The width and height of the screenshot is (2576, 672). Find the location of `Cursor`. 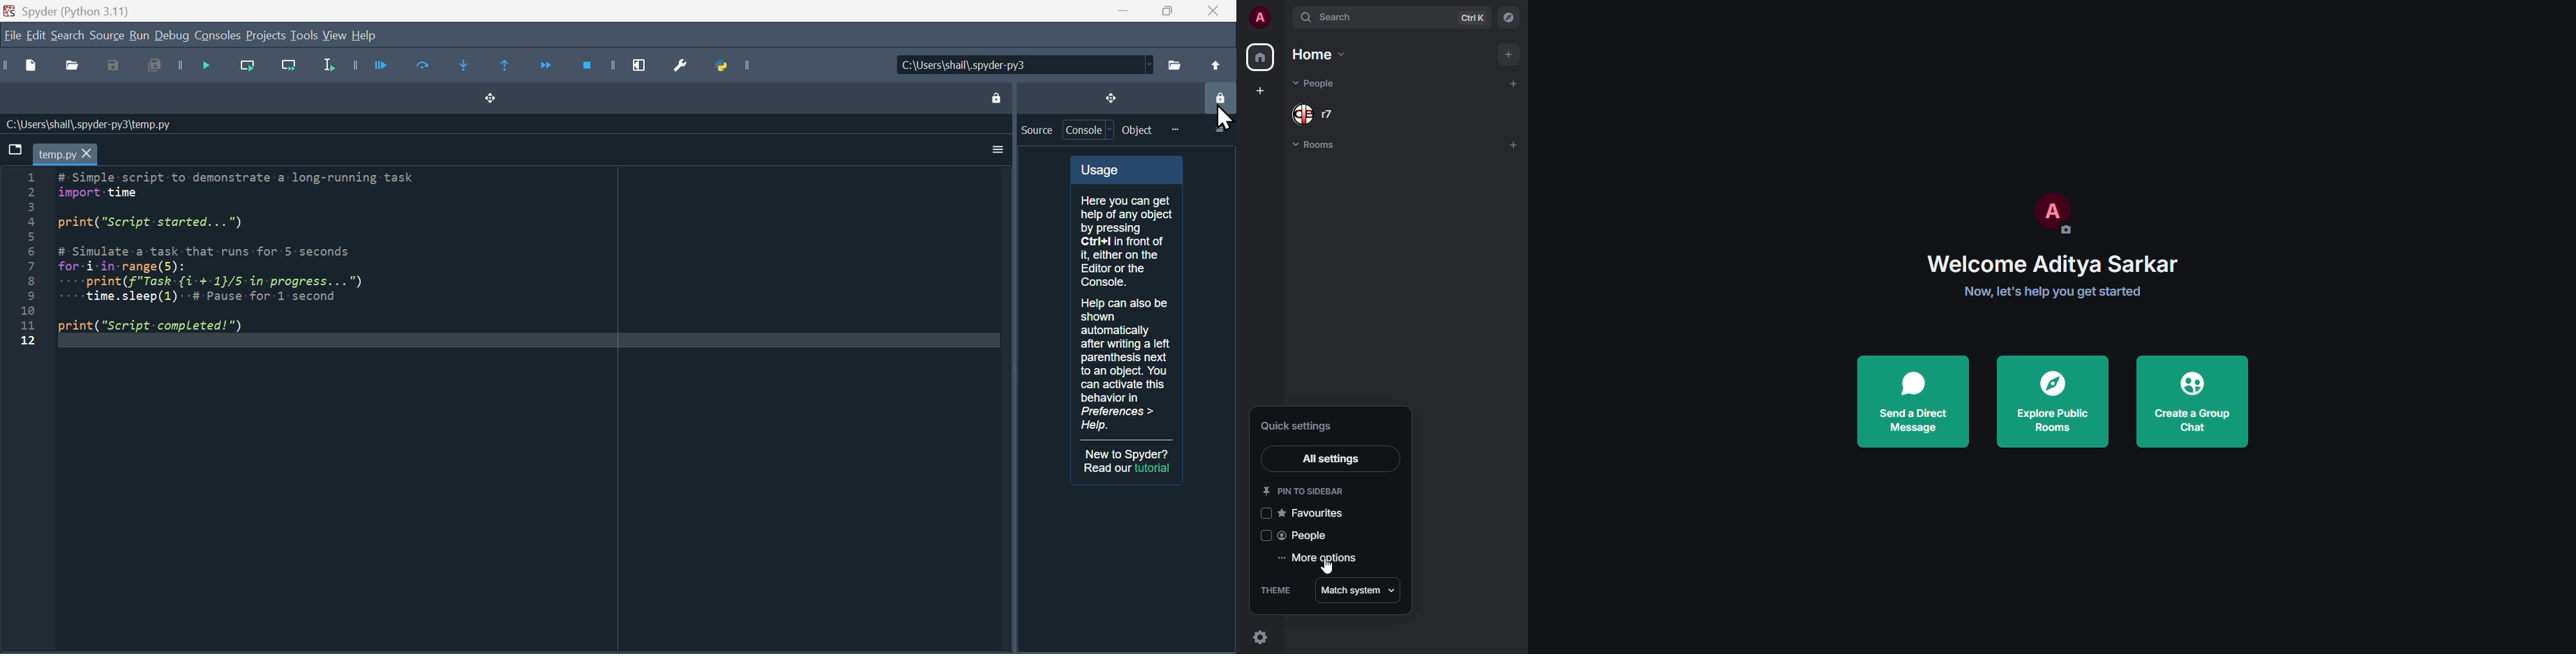

Cursor is located at coordinates (1218, 118).